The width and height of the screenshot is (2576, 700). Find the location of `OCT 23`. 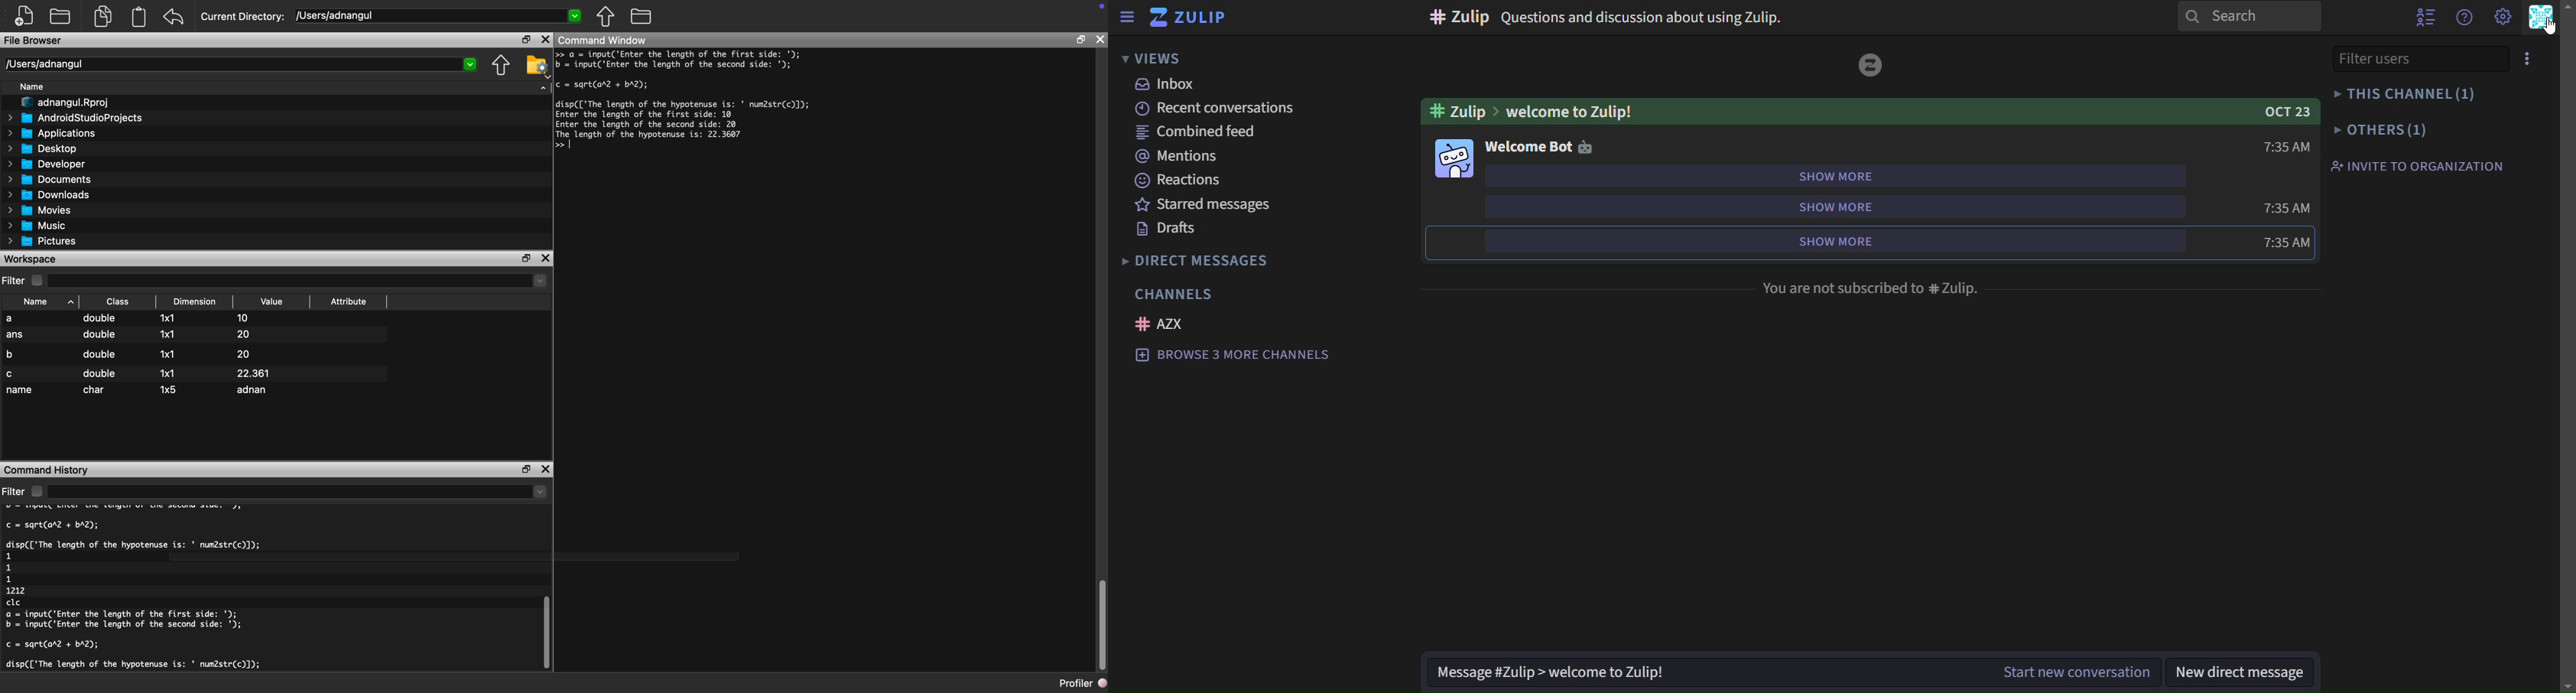

OCT 23 is located at coordinates (2282, 110).